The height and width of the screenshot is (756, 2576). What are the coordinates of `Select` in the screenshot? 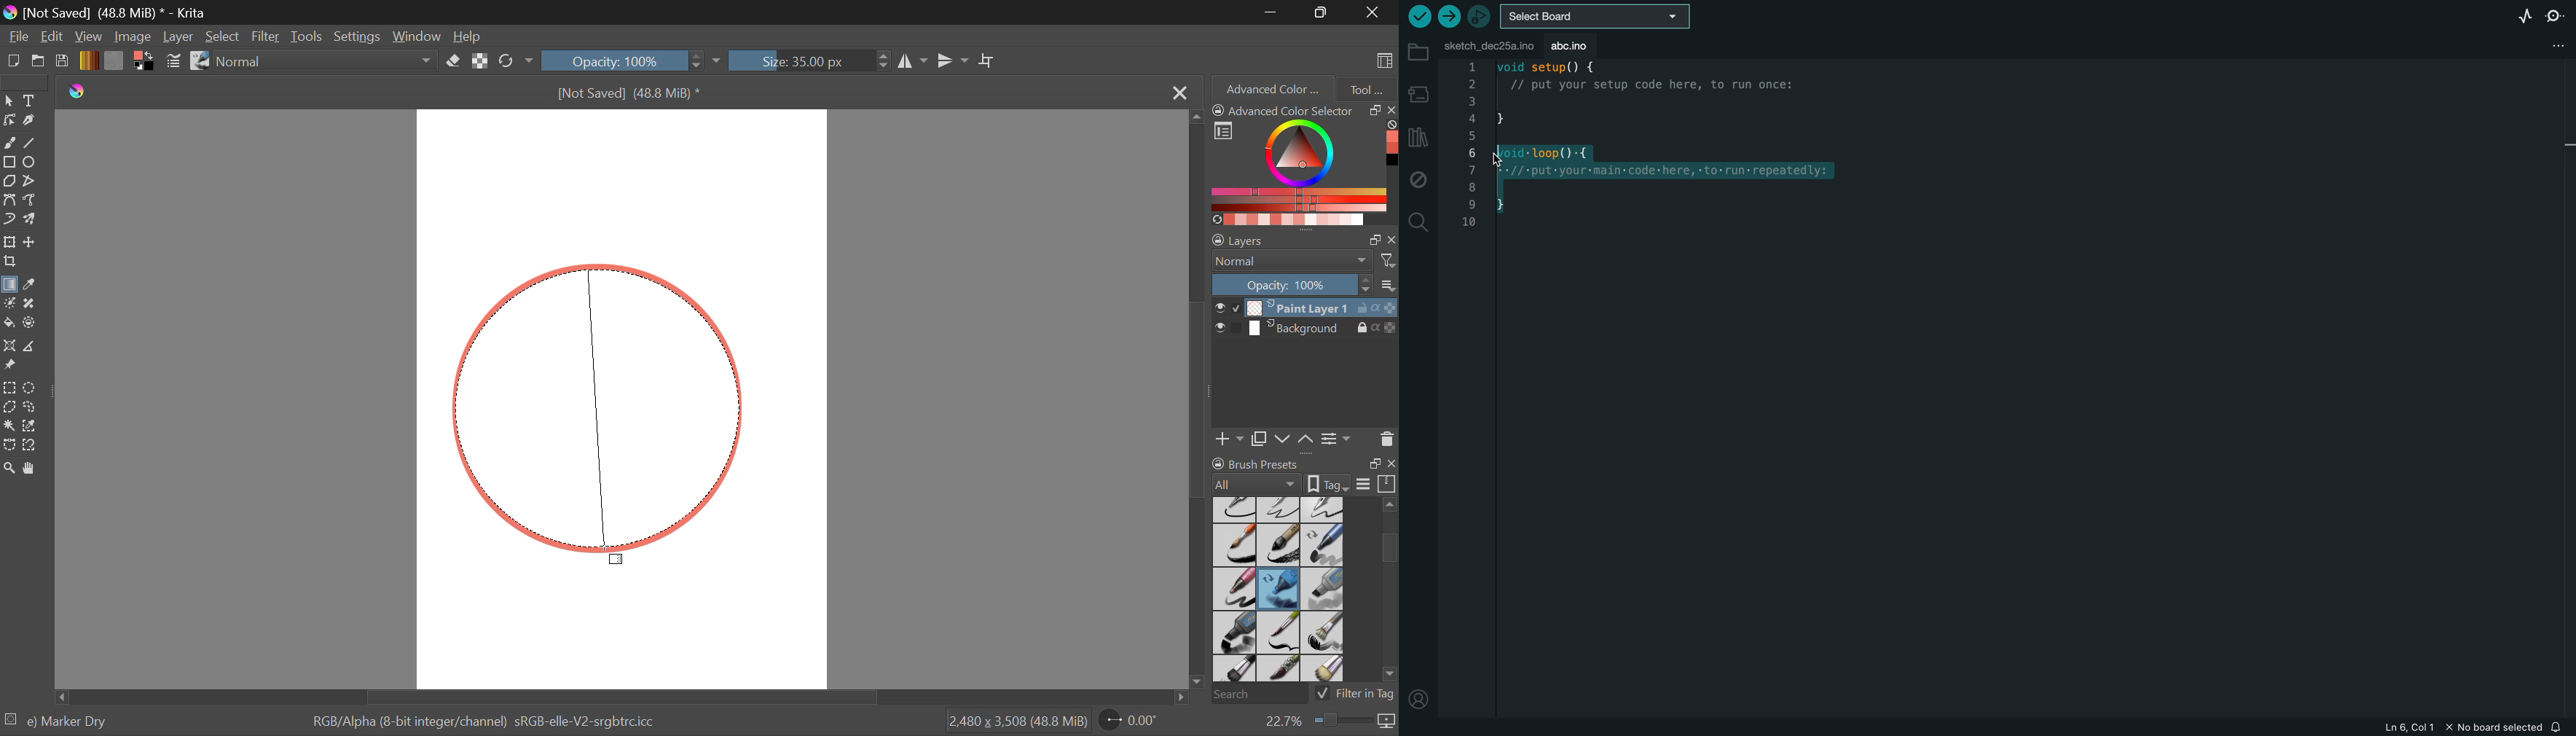 It's located at (224, 38).